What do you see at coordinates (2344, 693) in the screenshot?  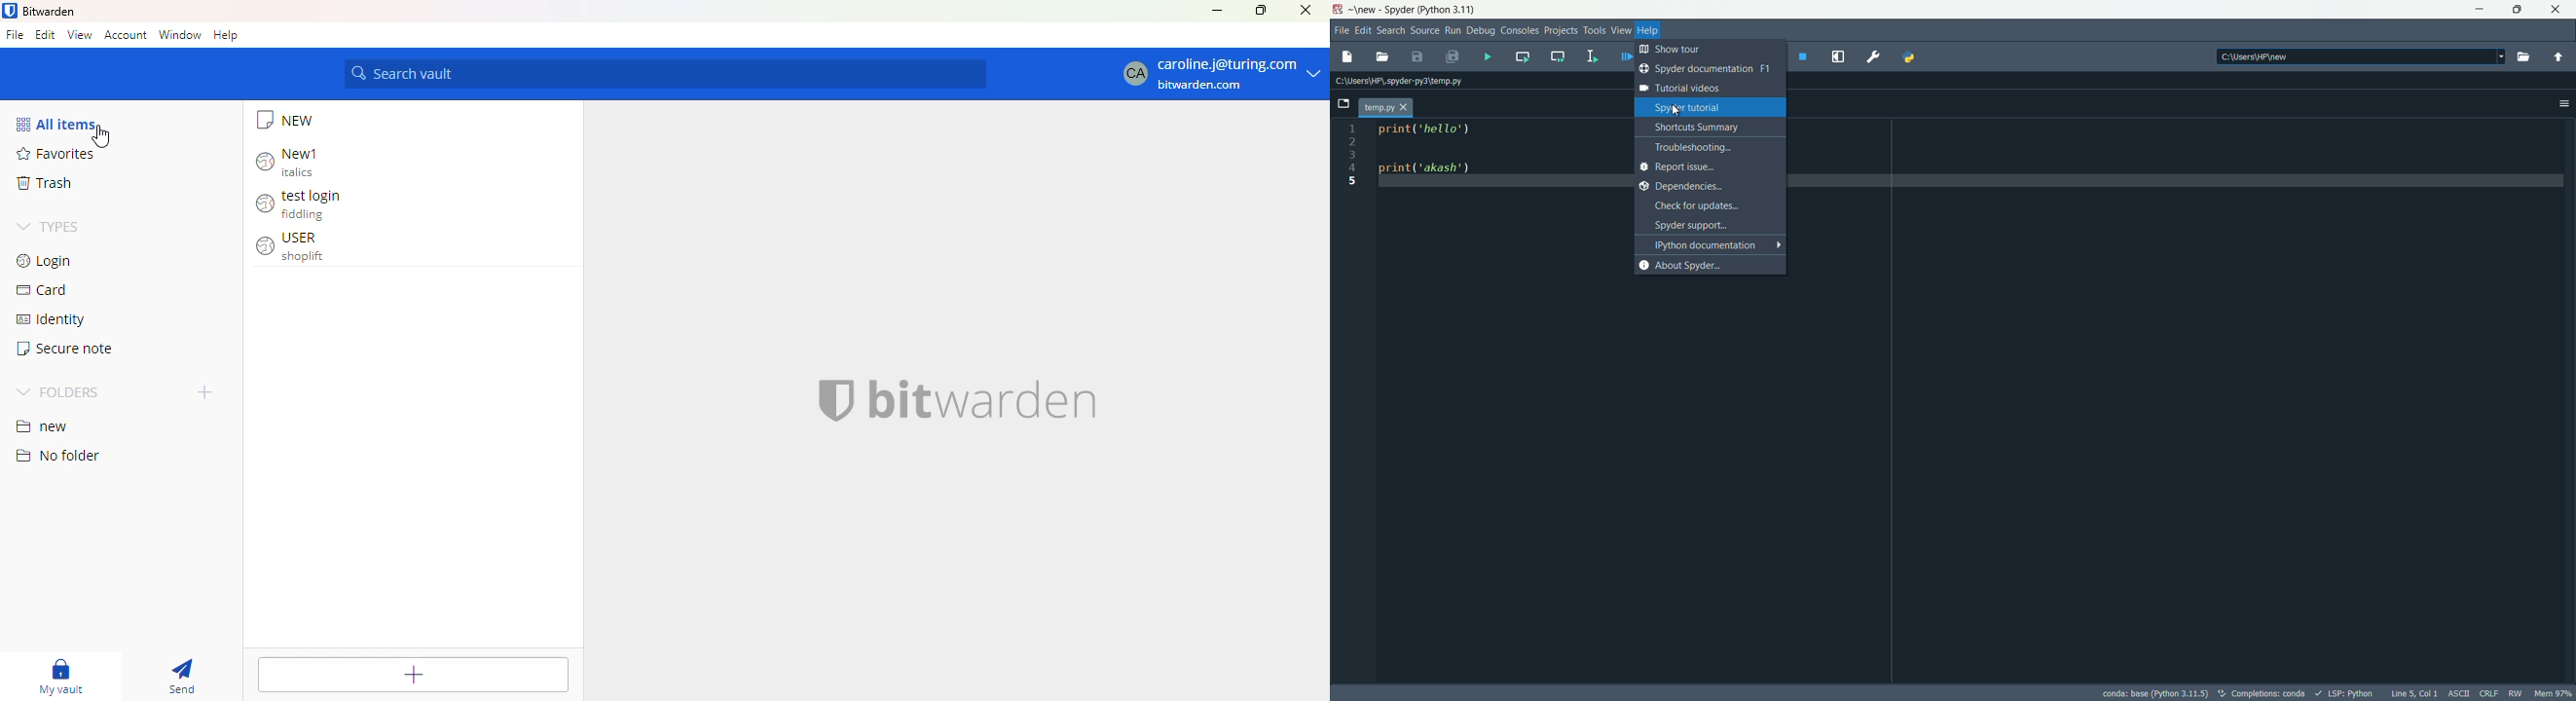 I see `lsp:python` at bounding box center [2344, 693].